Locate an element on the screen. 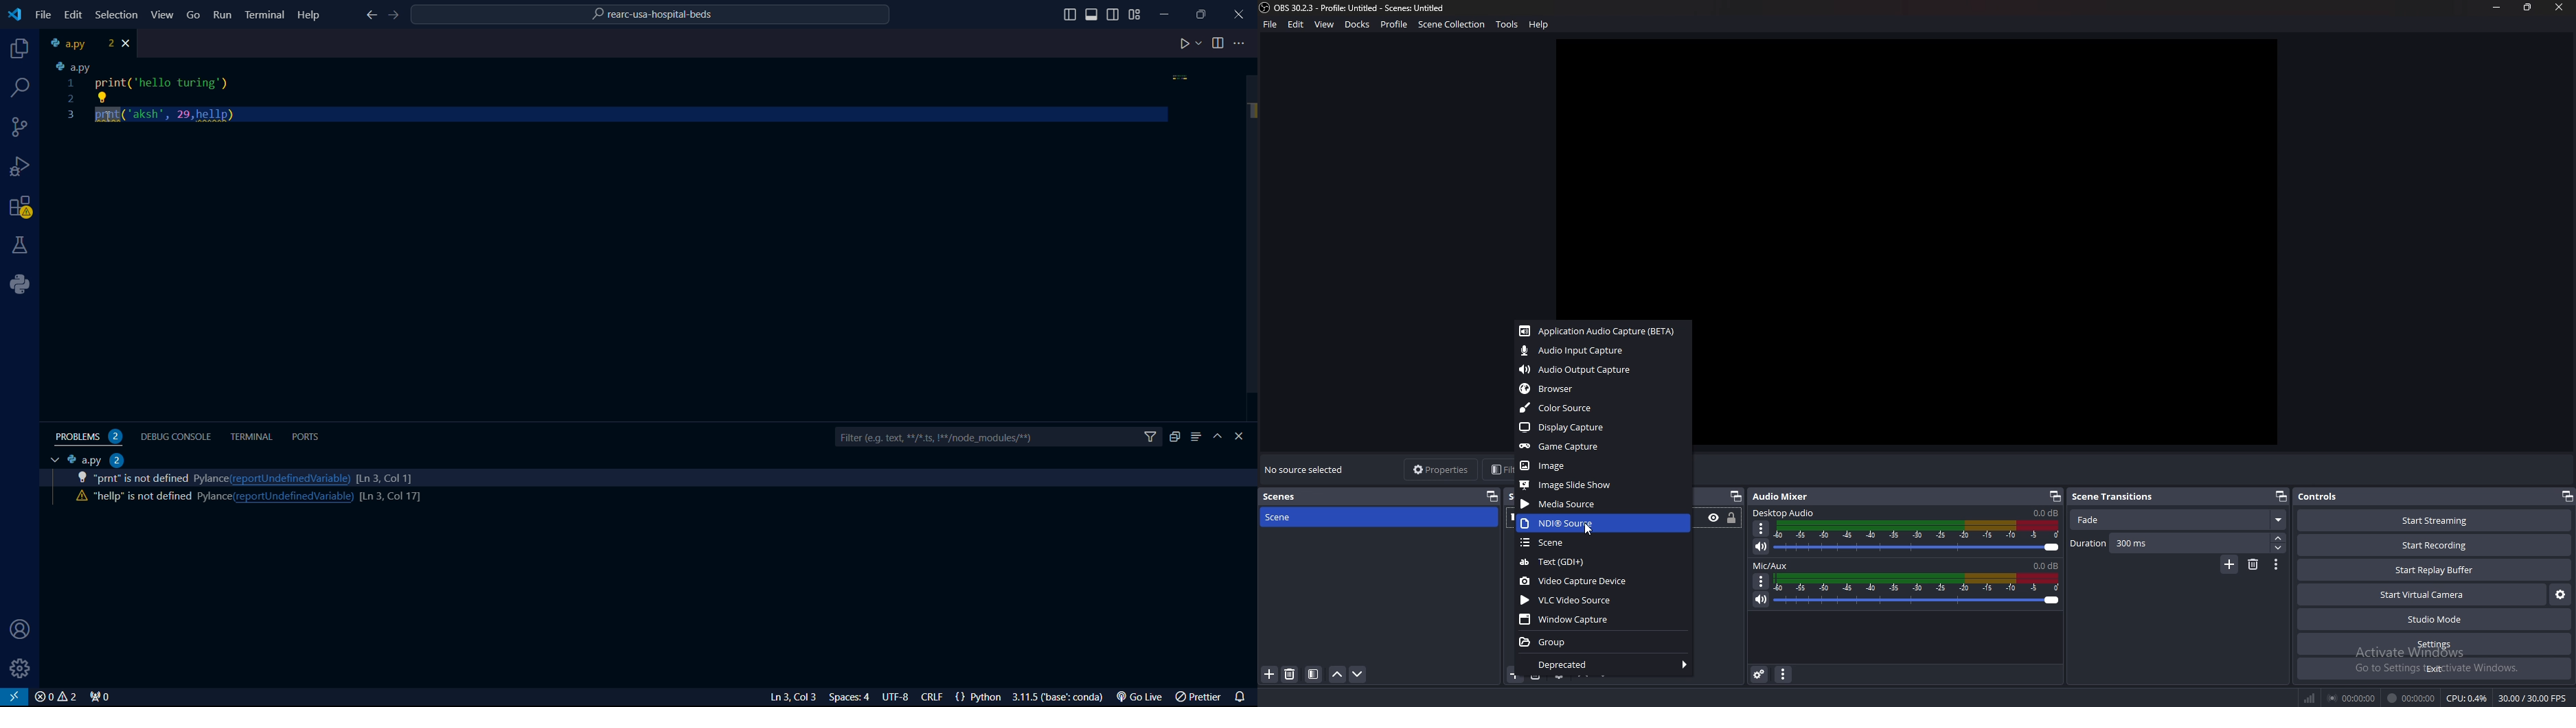 Image resolution: width=2576 pixels, height=728 pixels. back is located at coordinates (370, 16).